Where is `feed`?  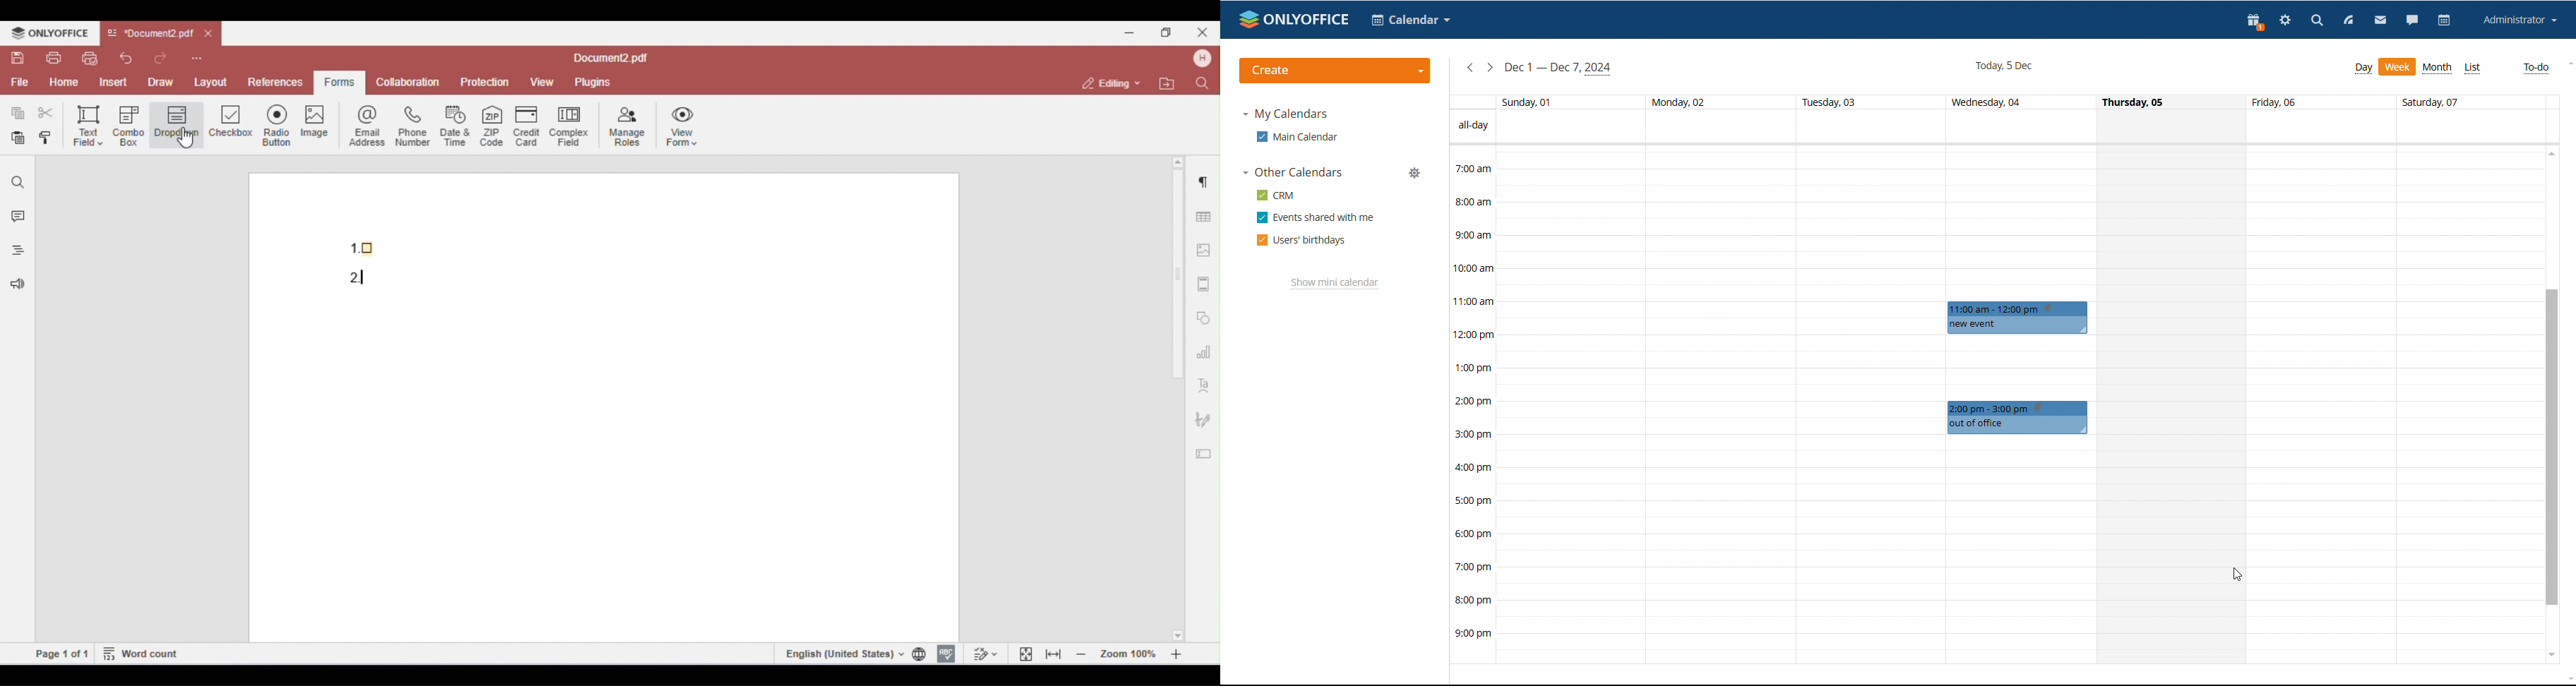 feed is located at coordinates (2349, 20).